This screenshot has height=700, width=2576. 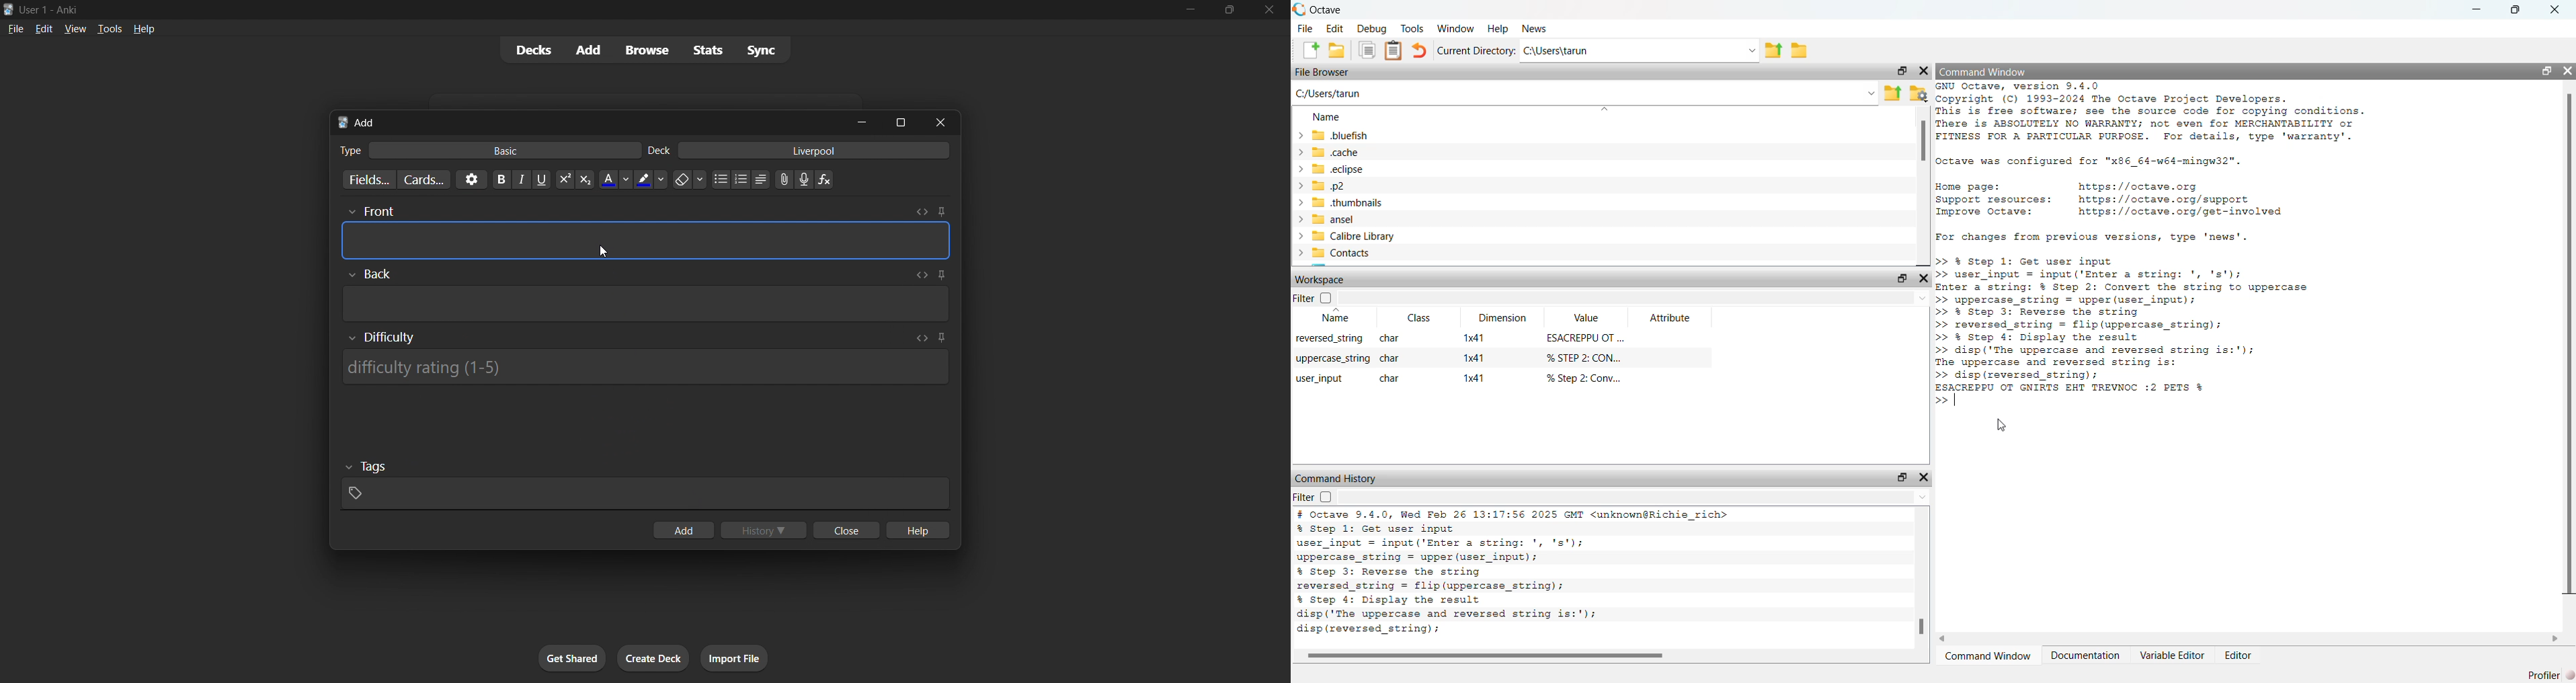 I want to click on hide widget, so click(x=1925, y=477).